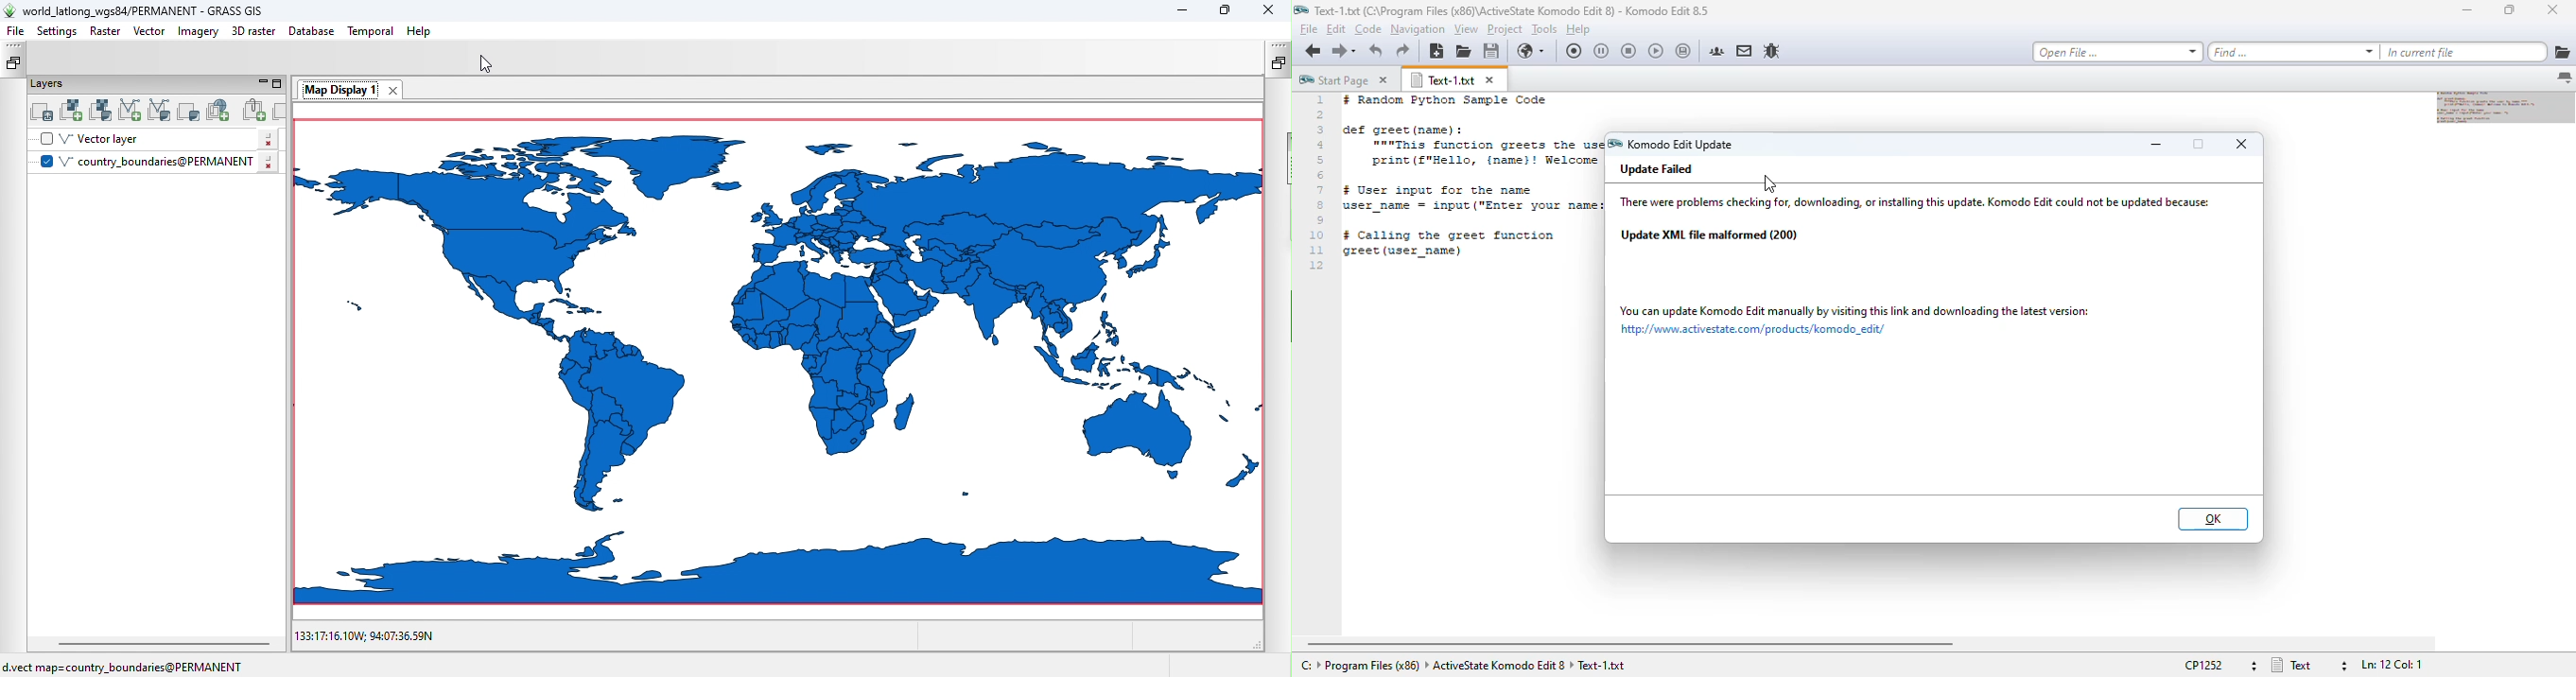 The height and width of the screenshot is (700, 2576). I want to click on close, so click(2243, 144).